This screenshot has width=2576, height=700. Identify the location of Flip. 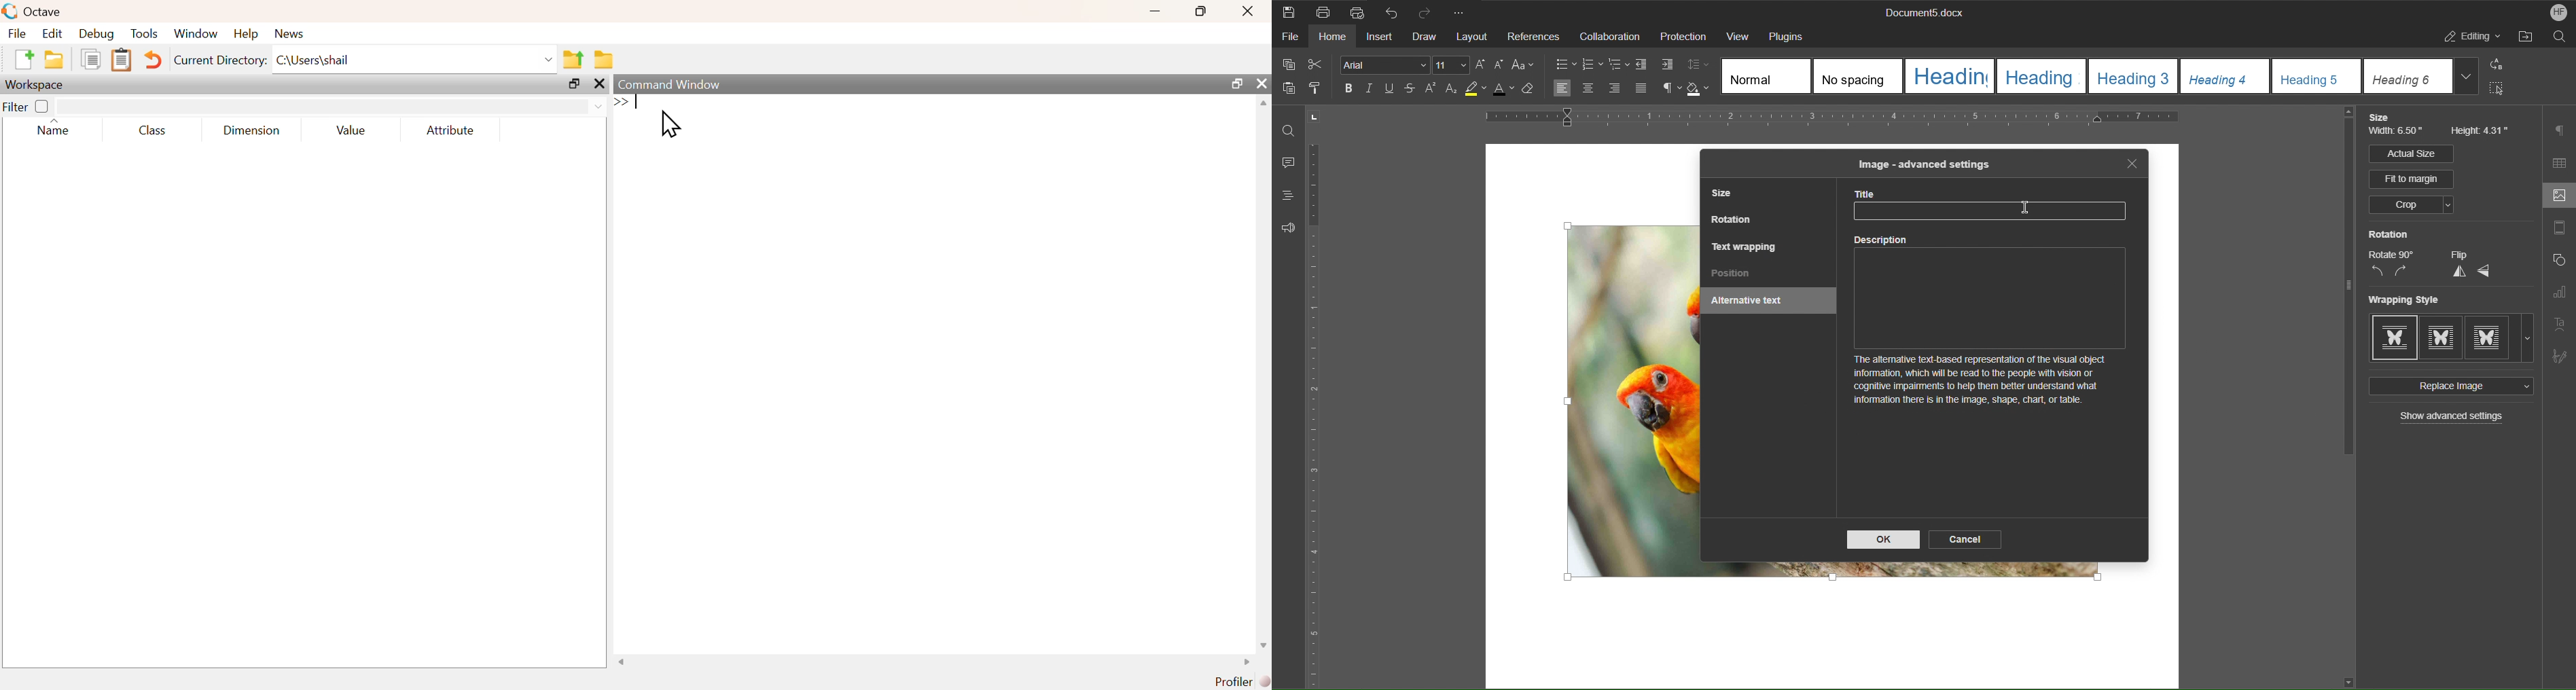
(2458, 255).